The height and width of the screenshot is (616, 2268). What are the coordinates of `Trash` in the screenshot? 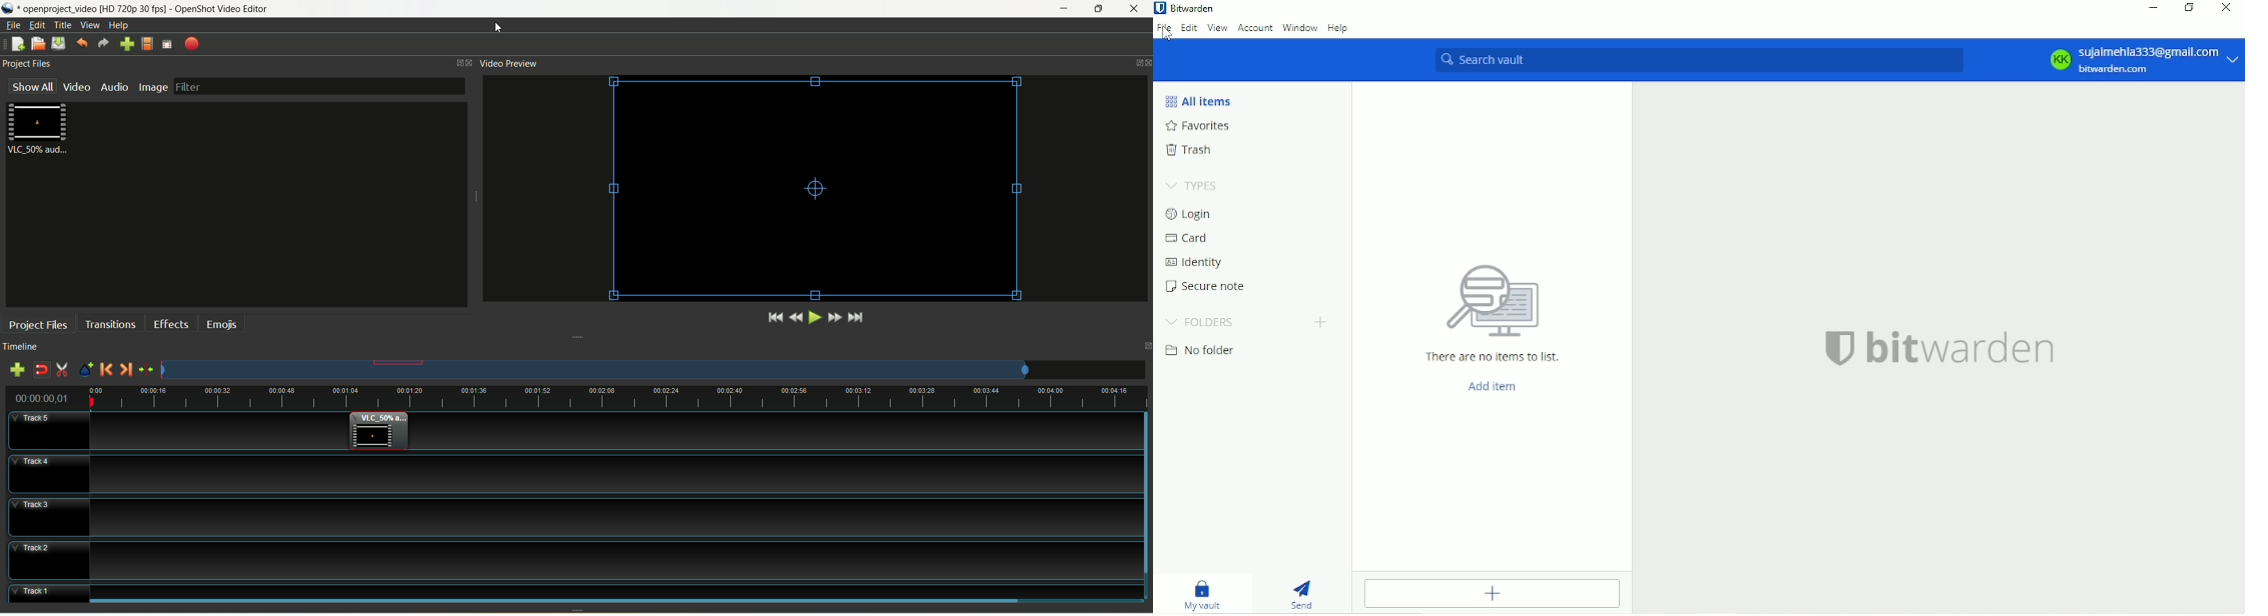 It's located at (1192, 151).